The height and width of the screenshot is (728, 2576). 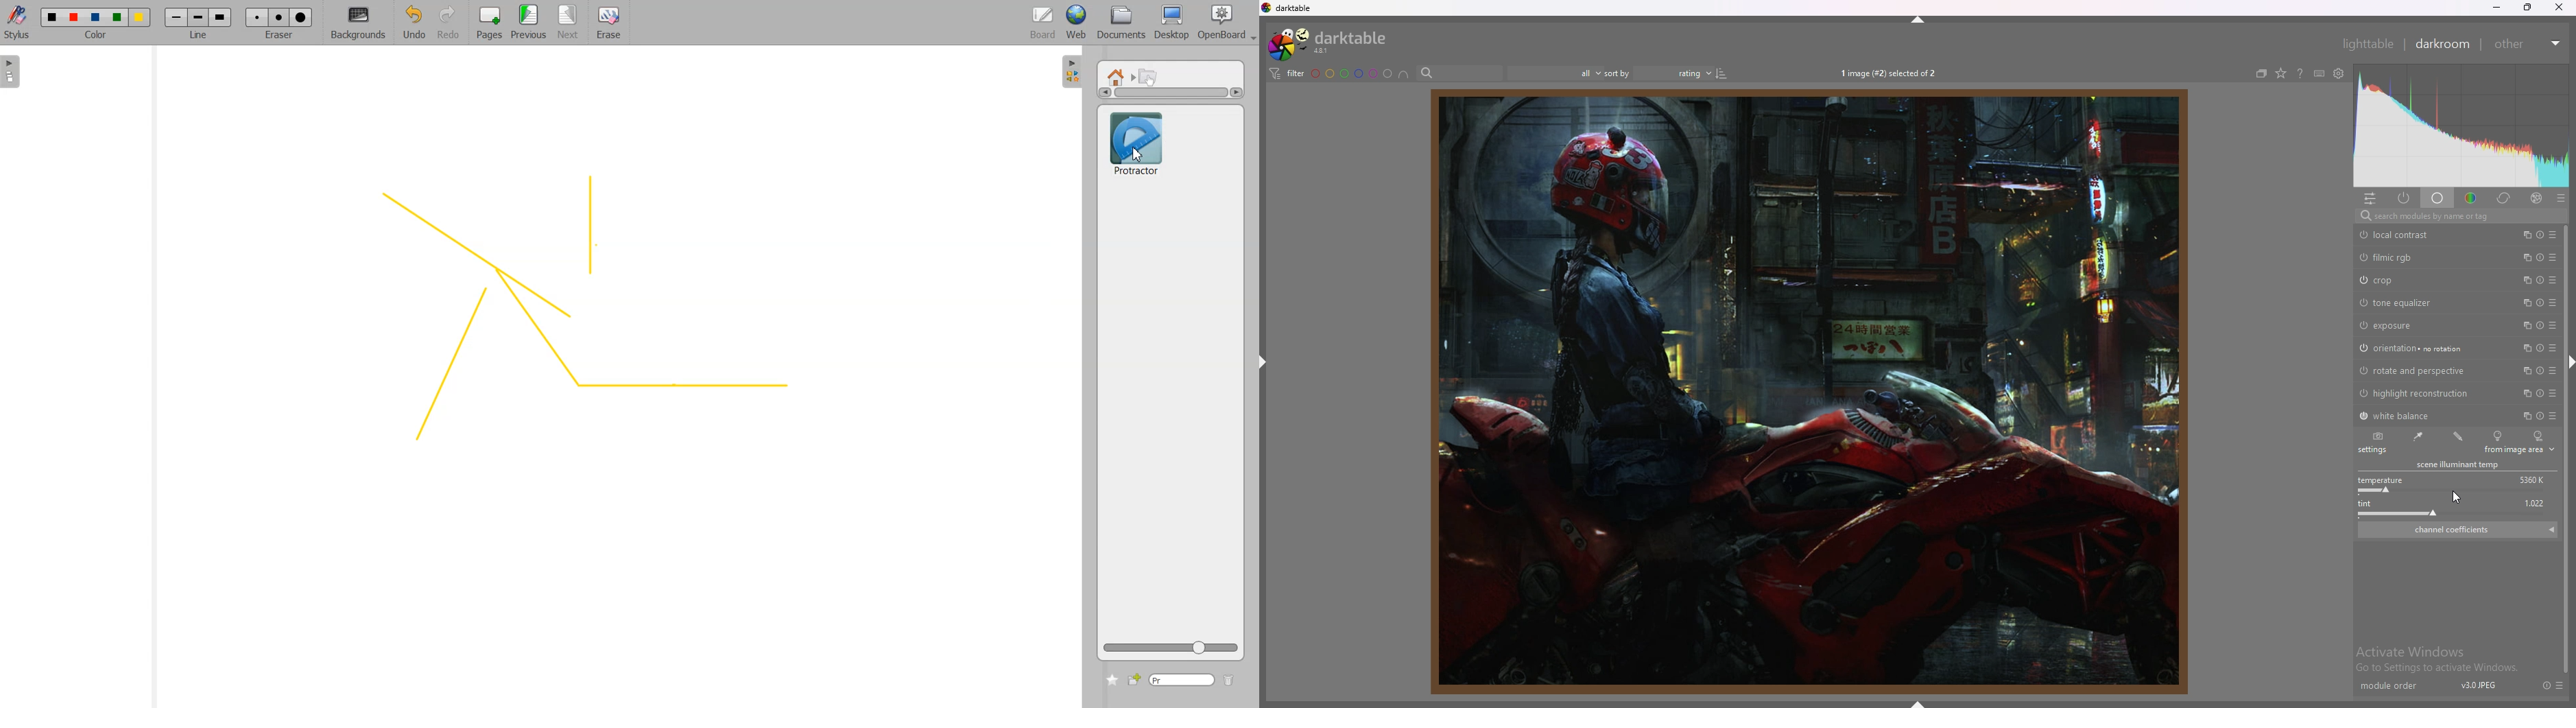 I want to click on Home, so click(x=1118, y=76).